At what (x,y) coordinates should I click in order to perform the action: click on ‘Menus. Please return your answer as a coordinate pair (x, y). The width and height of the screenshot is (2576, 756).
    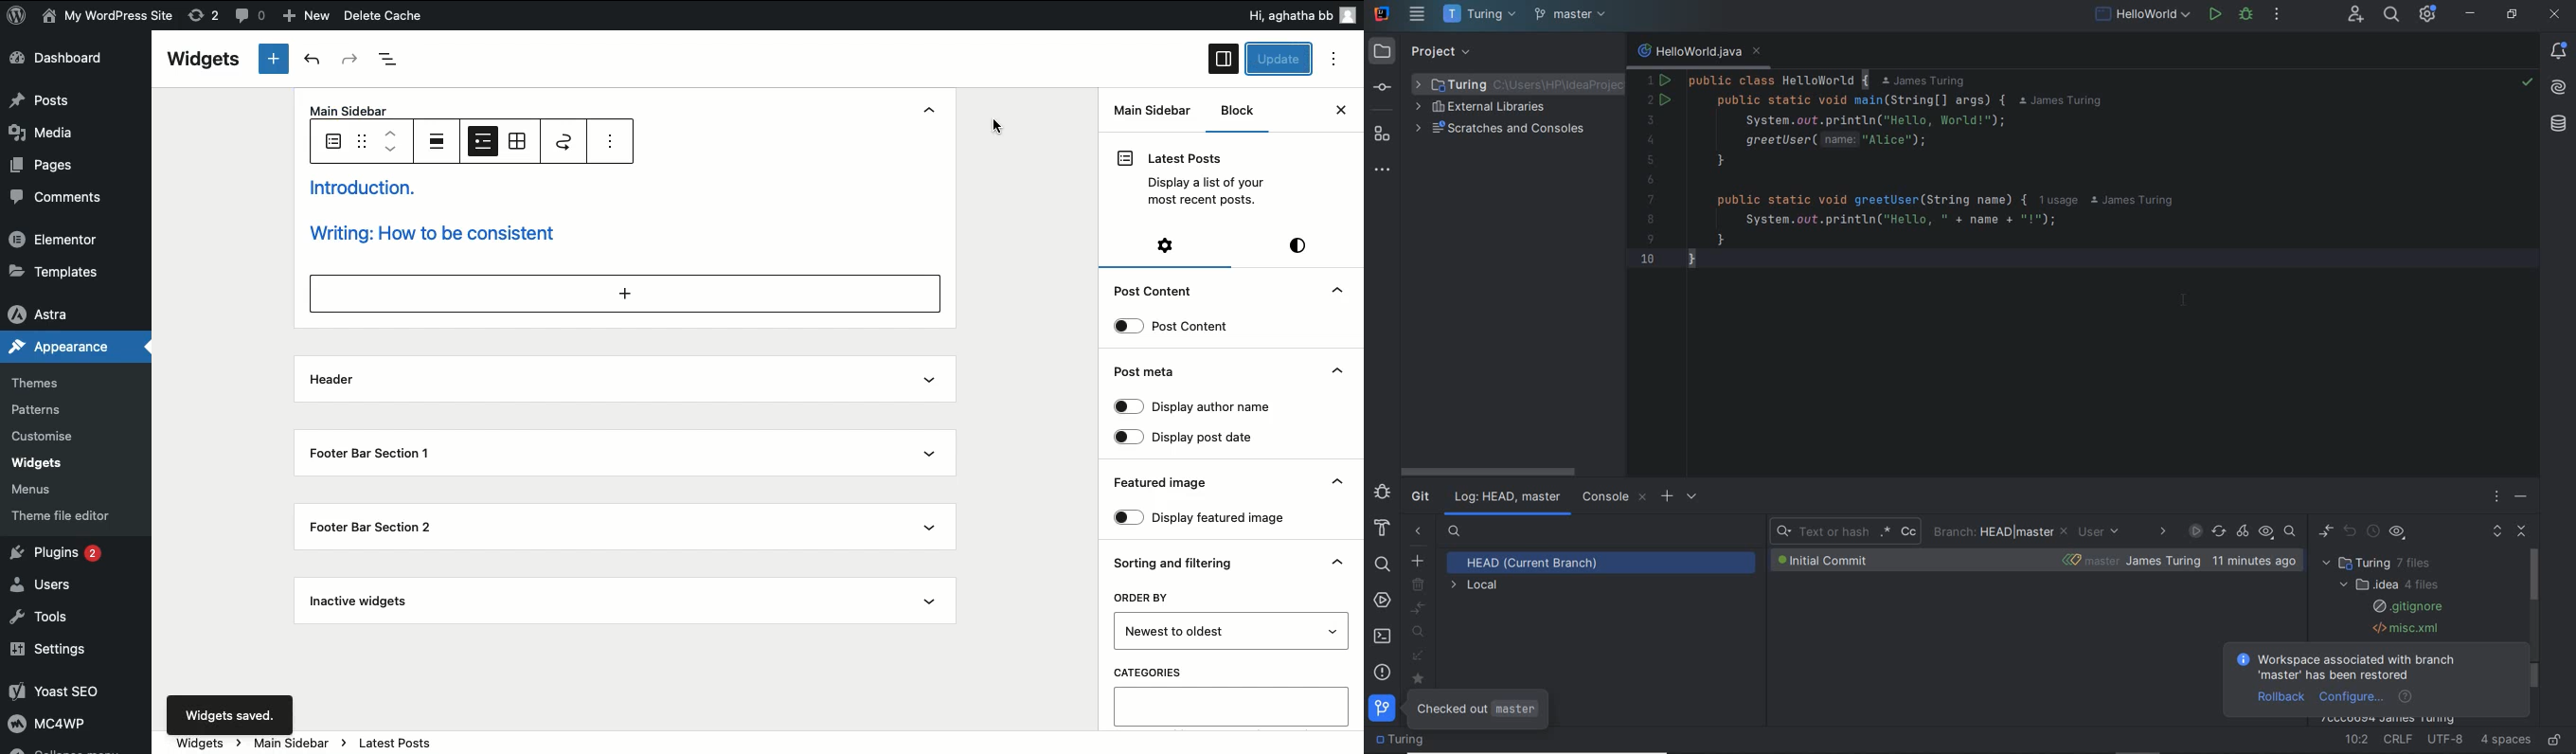
    Looking at the image, I should click on (37, 488).